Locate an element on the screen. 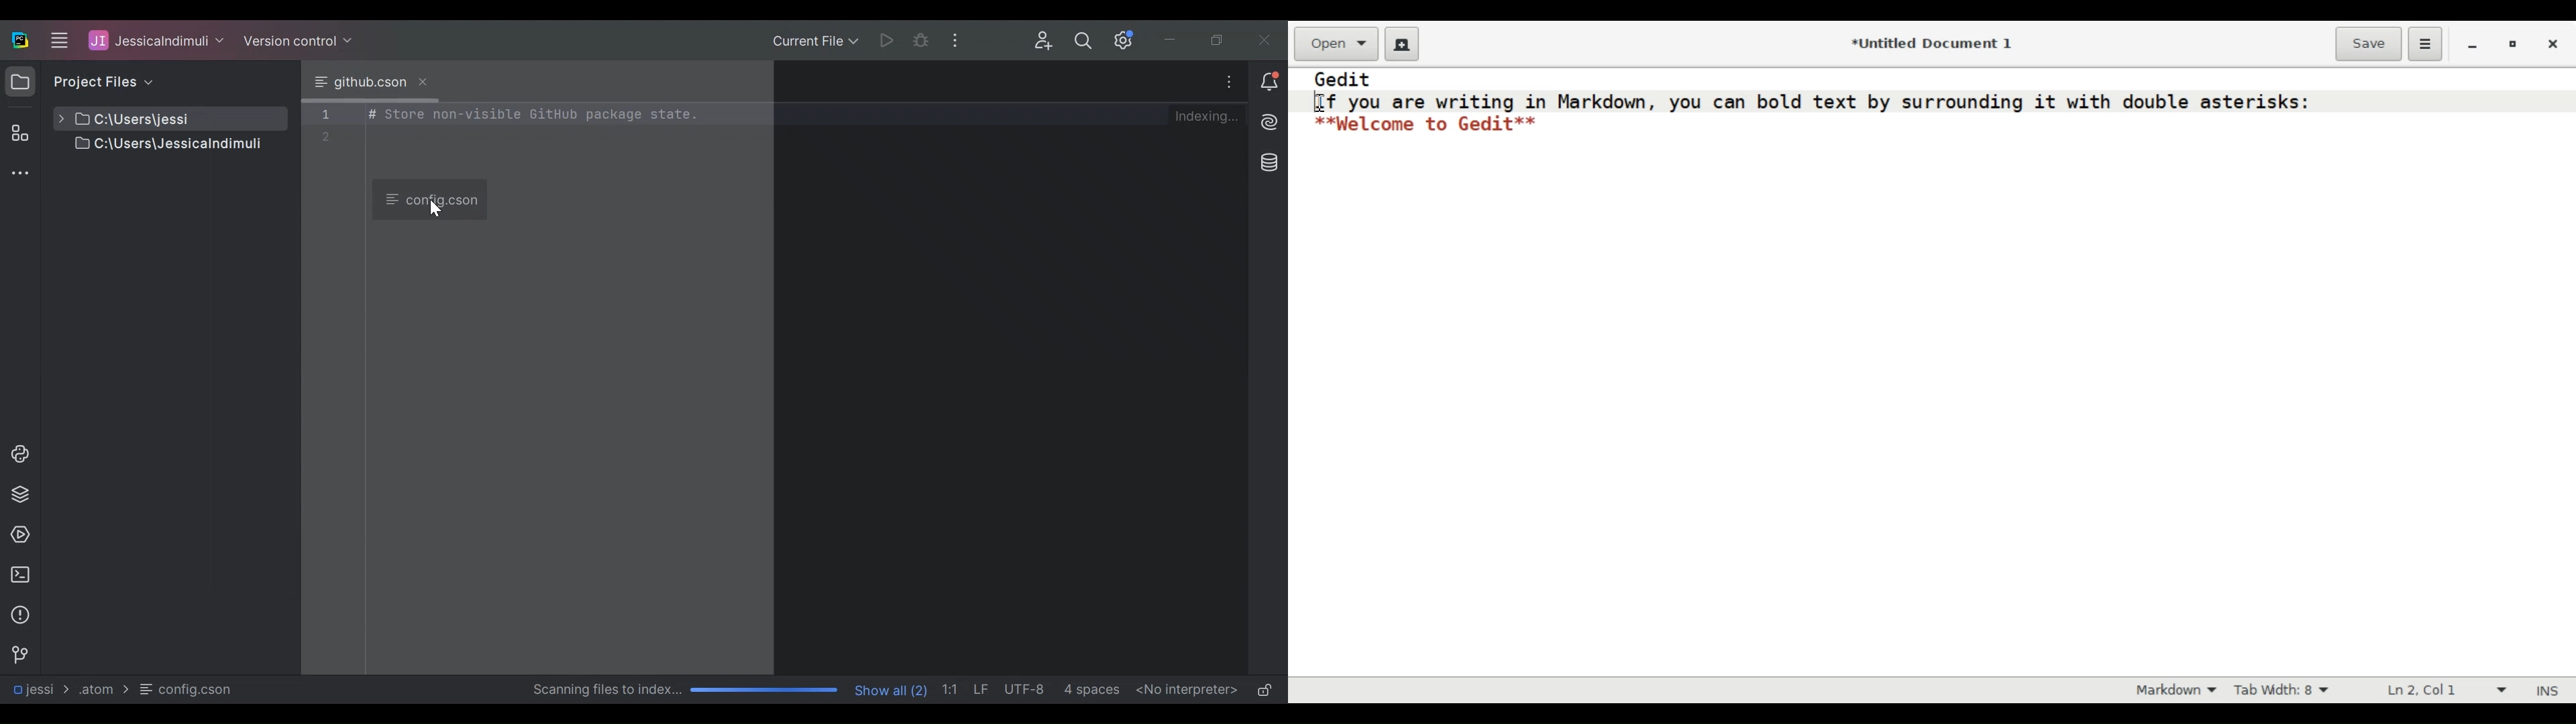  Services is located at coordinates (19, 536).